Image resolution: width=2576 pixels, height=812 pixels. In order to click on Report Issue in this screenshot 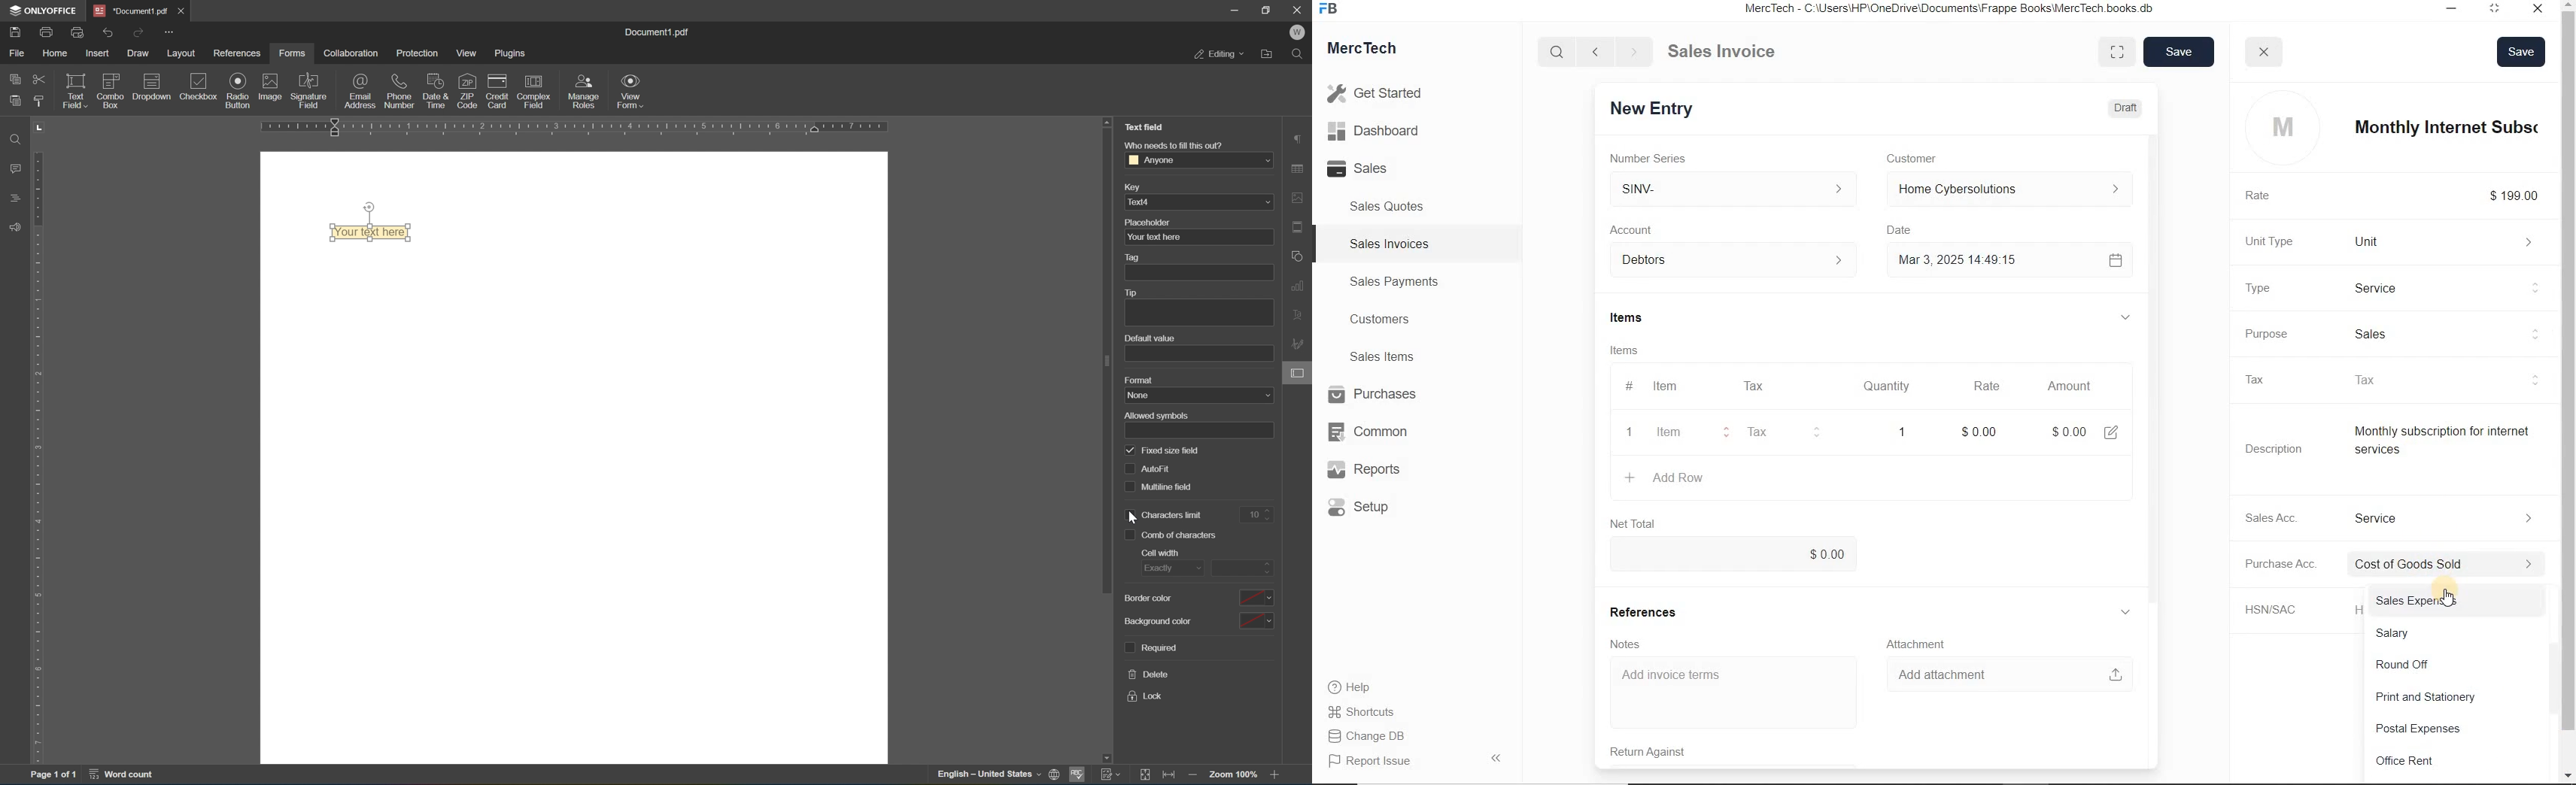, I will do `click(1373, 762)`.